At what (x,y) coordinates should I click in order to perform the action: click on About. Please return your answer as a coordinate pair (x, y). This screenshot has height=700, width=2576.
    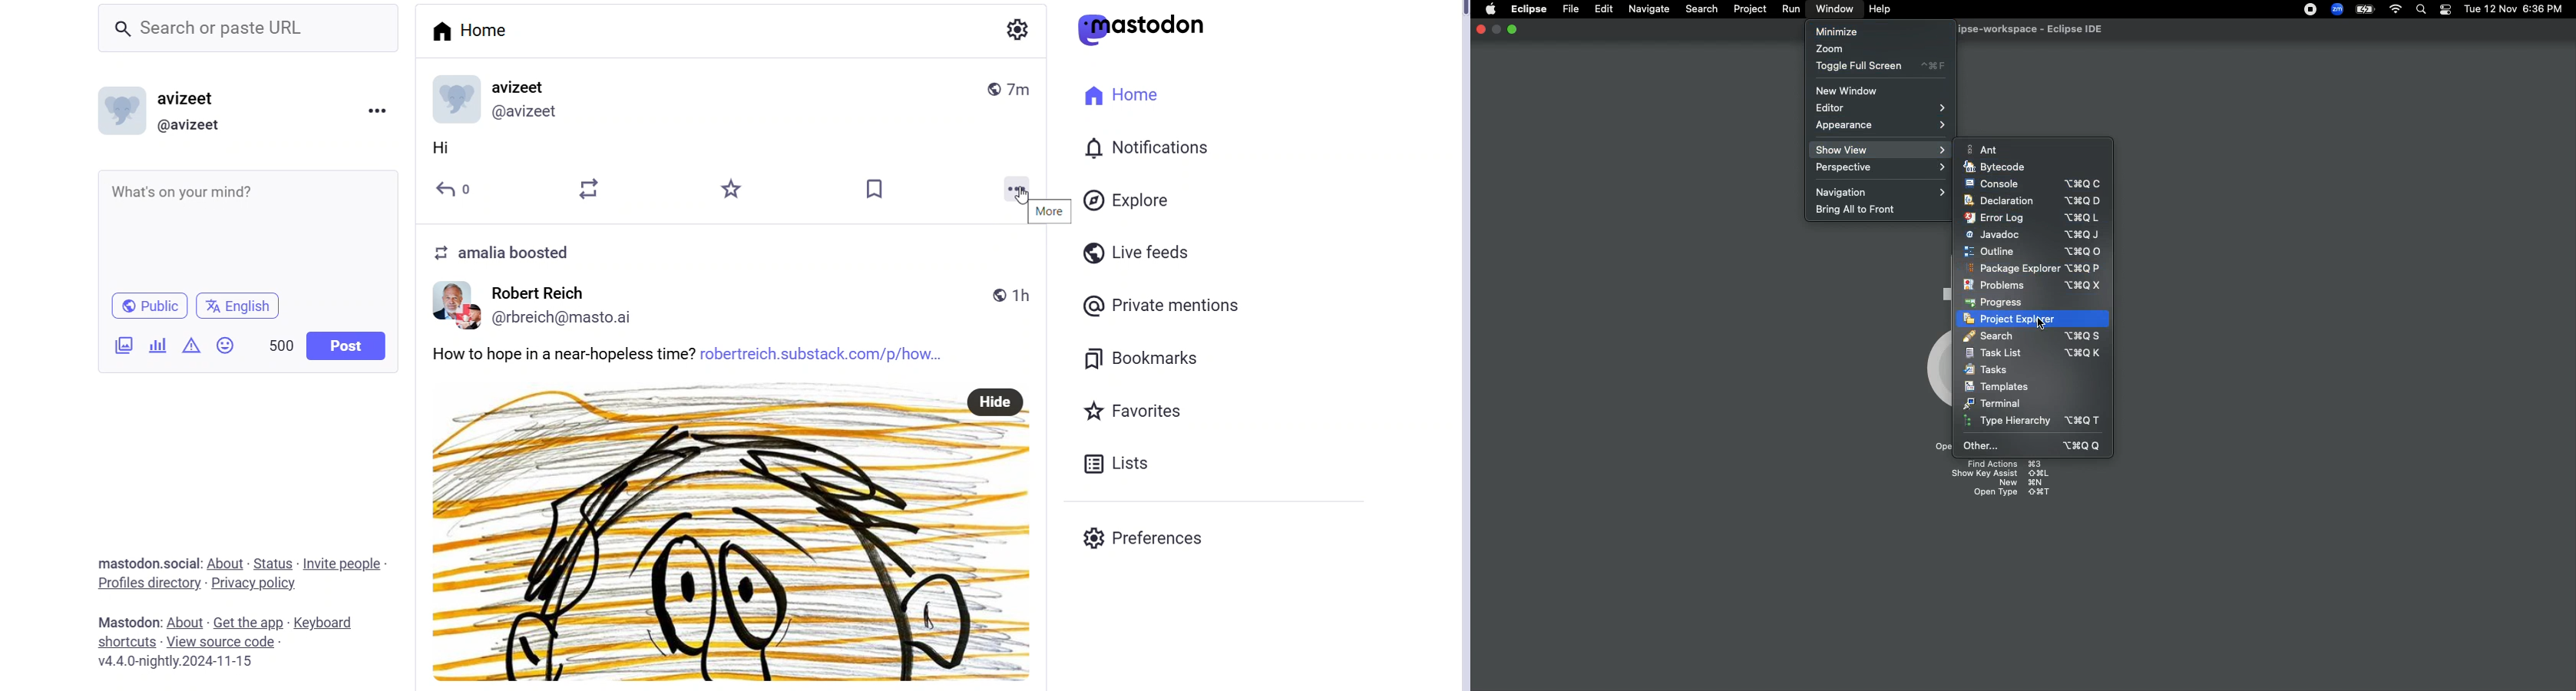
    Looking at the image, I should click on (227, 562).